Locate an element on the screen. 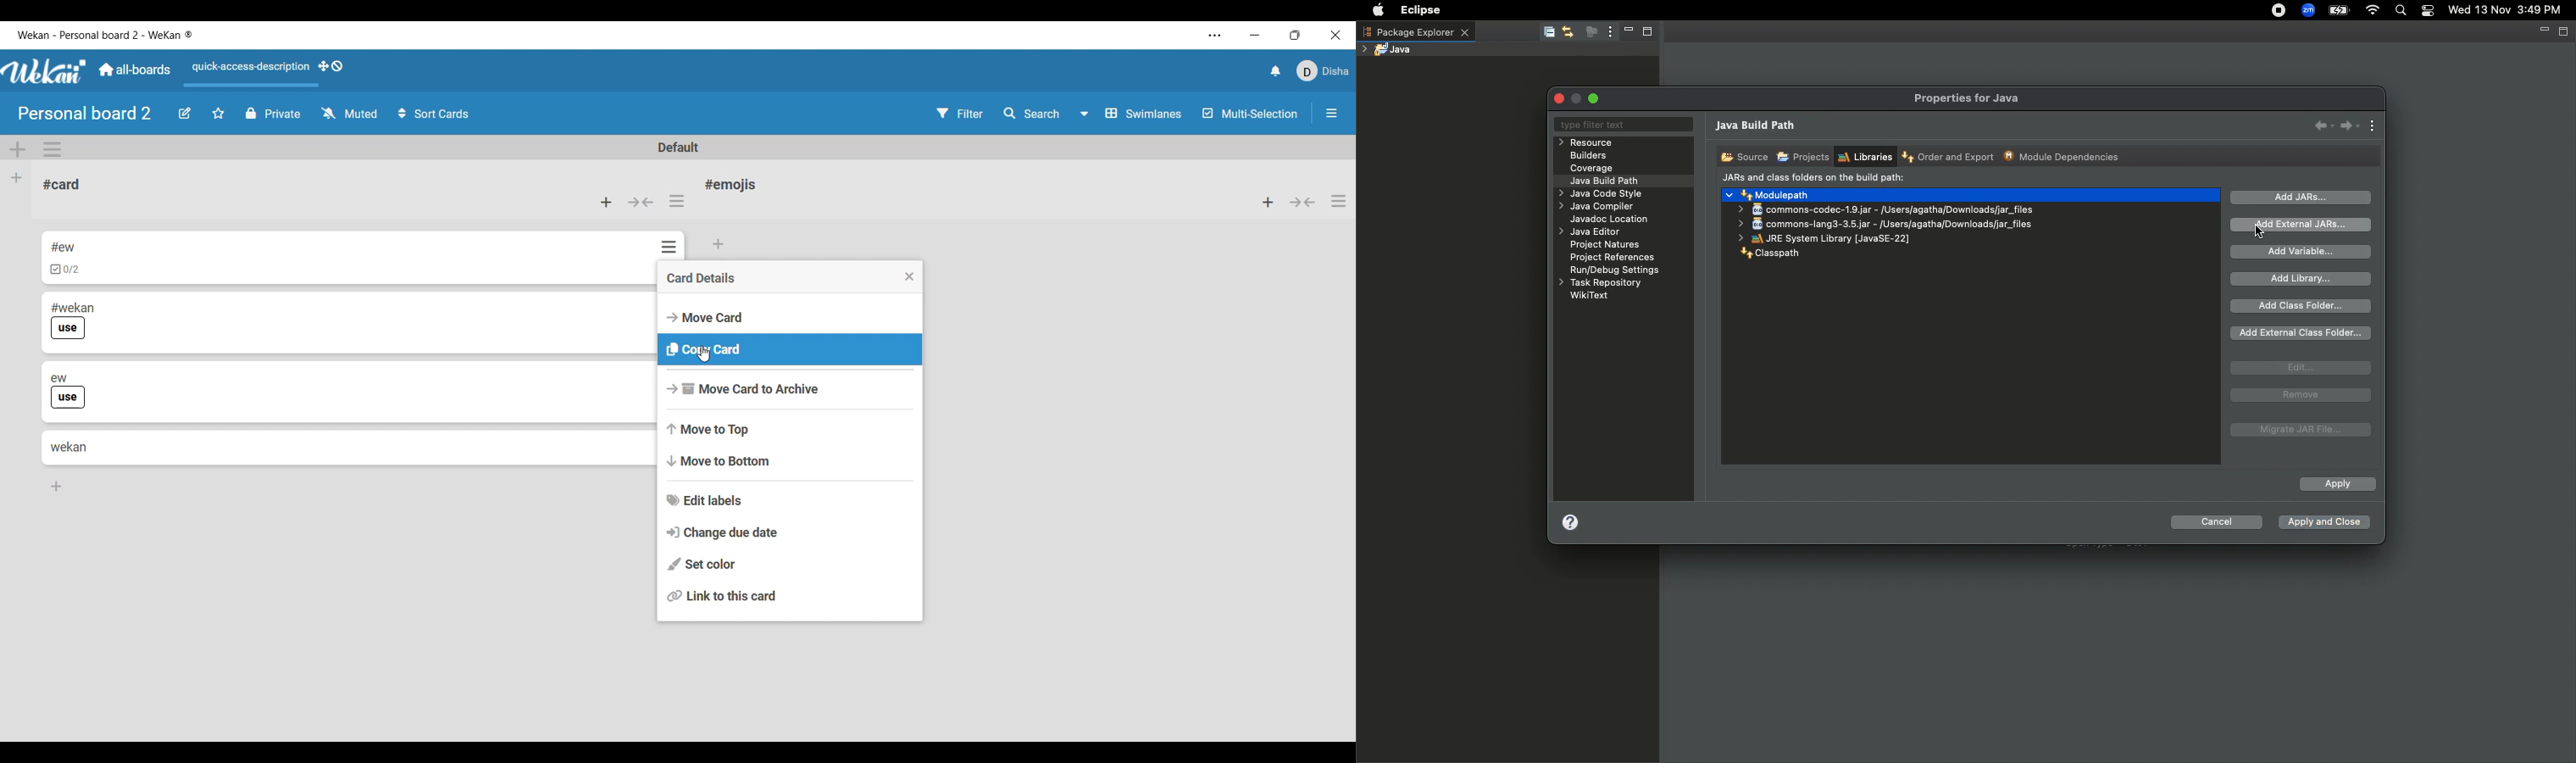 The image size is (2576, 784). Pointer Cursor is located at coordinates (2260, 236).